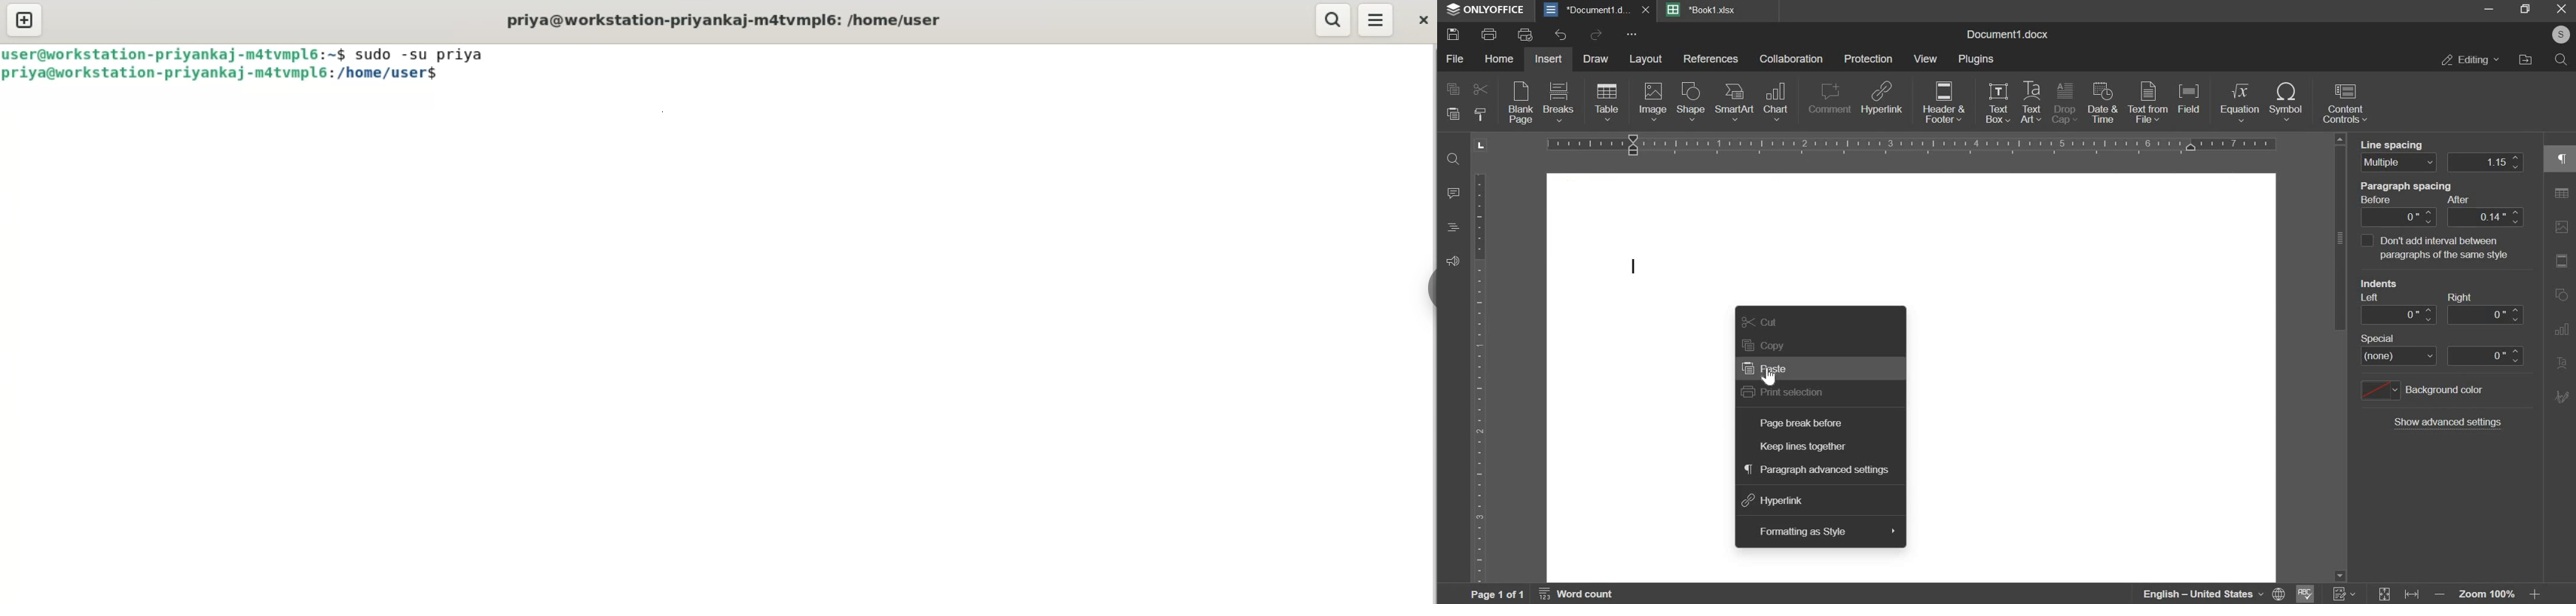 Image resolution: width=2576 pixels, height=616 pixels. What do you see at coordinates (2422, 391) in the screenshot?
I see `background color` at bounding box center [2422, 391].